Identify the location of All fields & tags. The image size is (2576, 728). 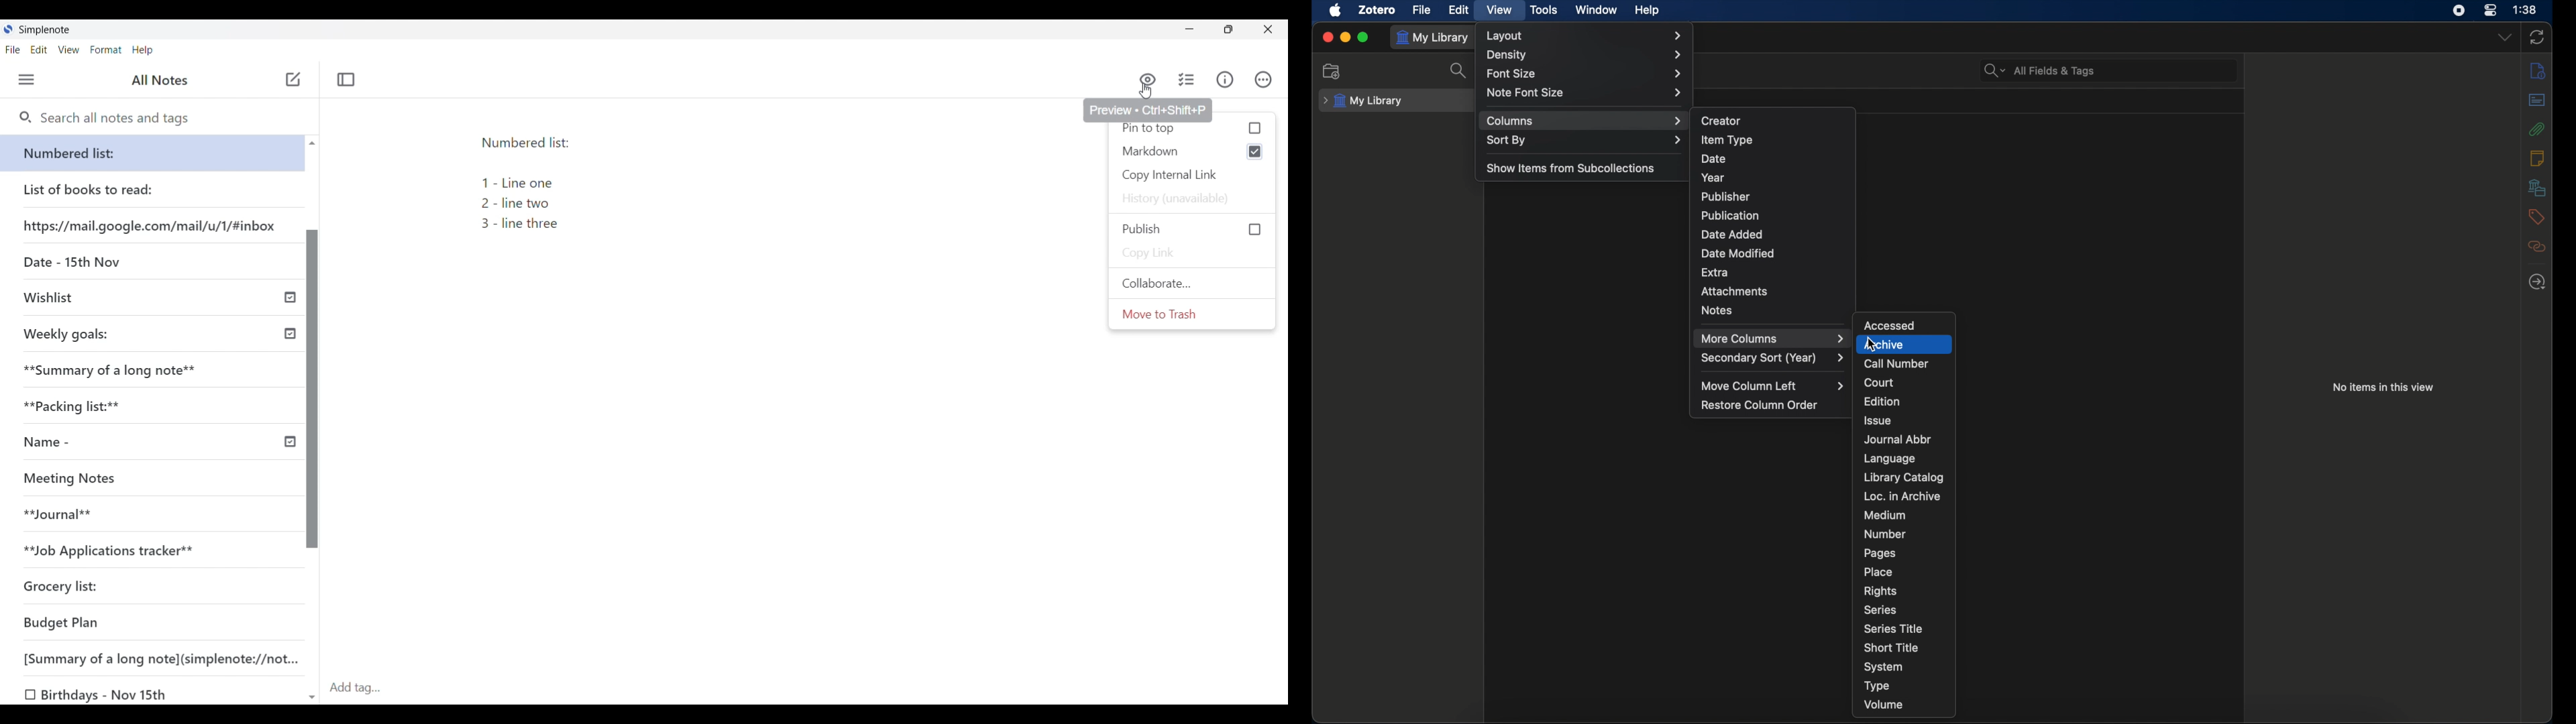
(2039, 70).